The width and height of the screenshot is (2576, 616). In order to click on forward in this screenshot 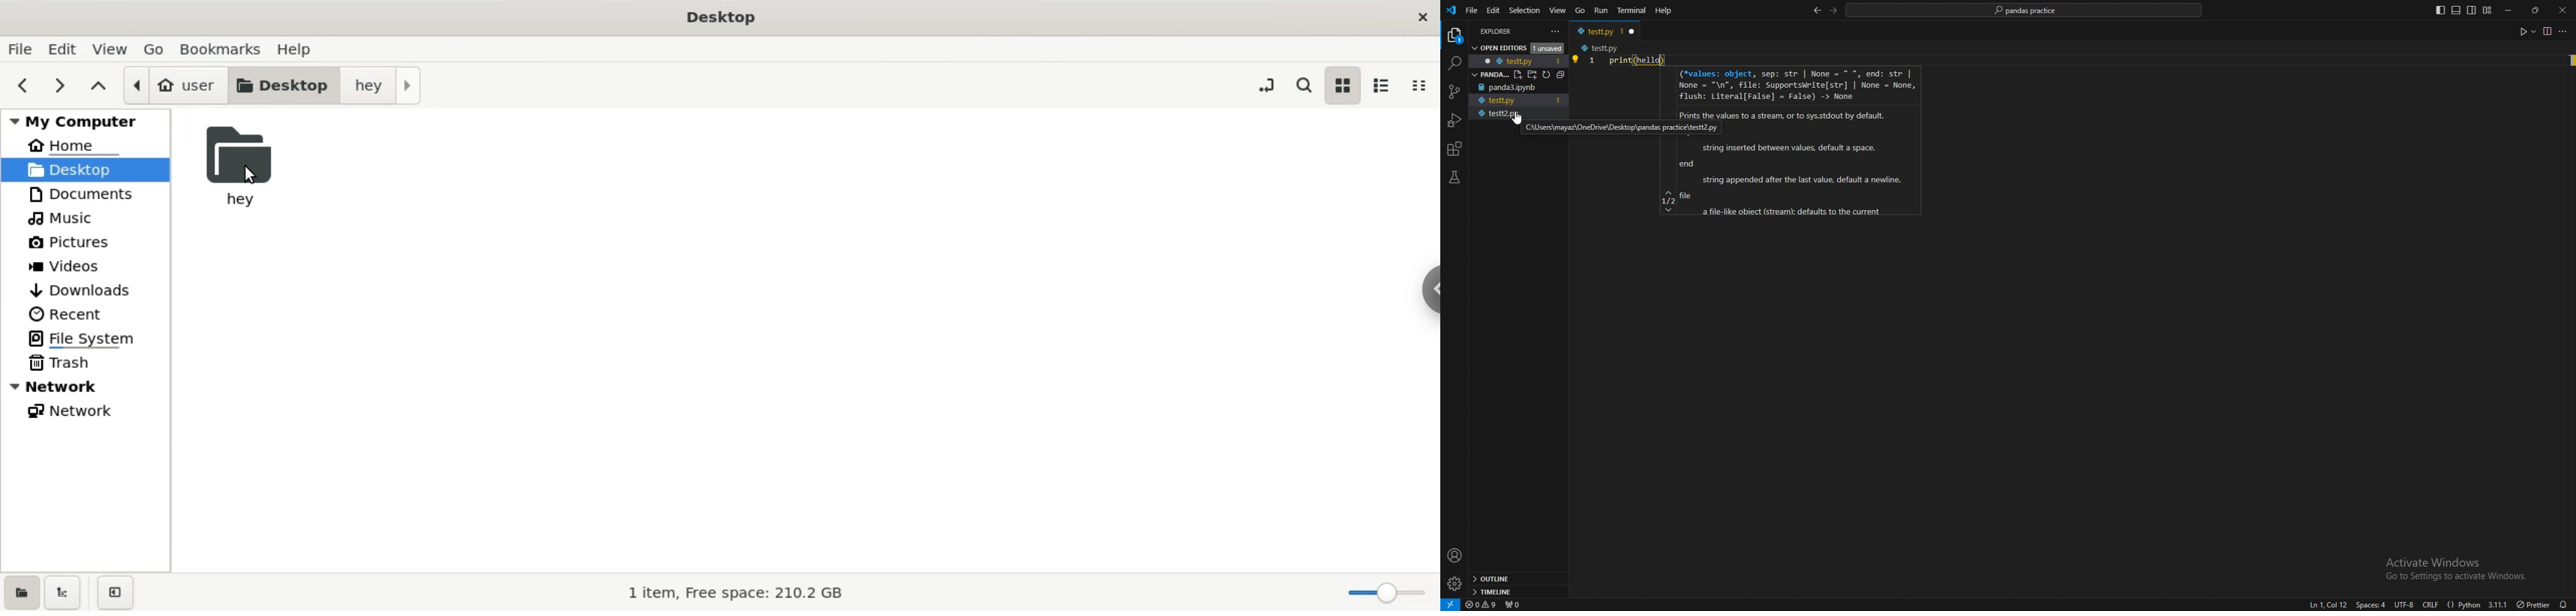, I will do `click(1834, 10)`.